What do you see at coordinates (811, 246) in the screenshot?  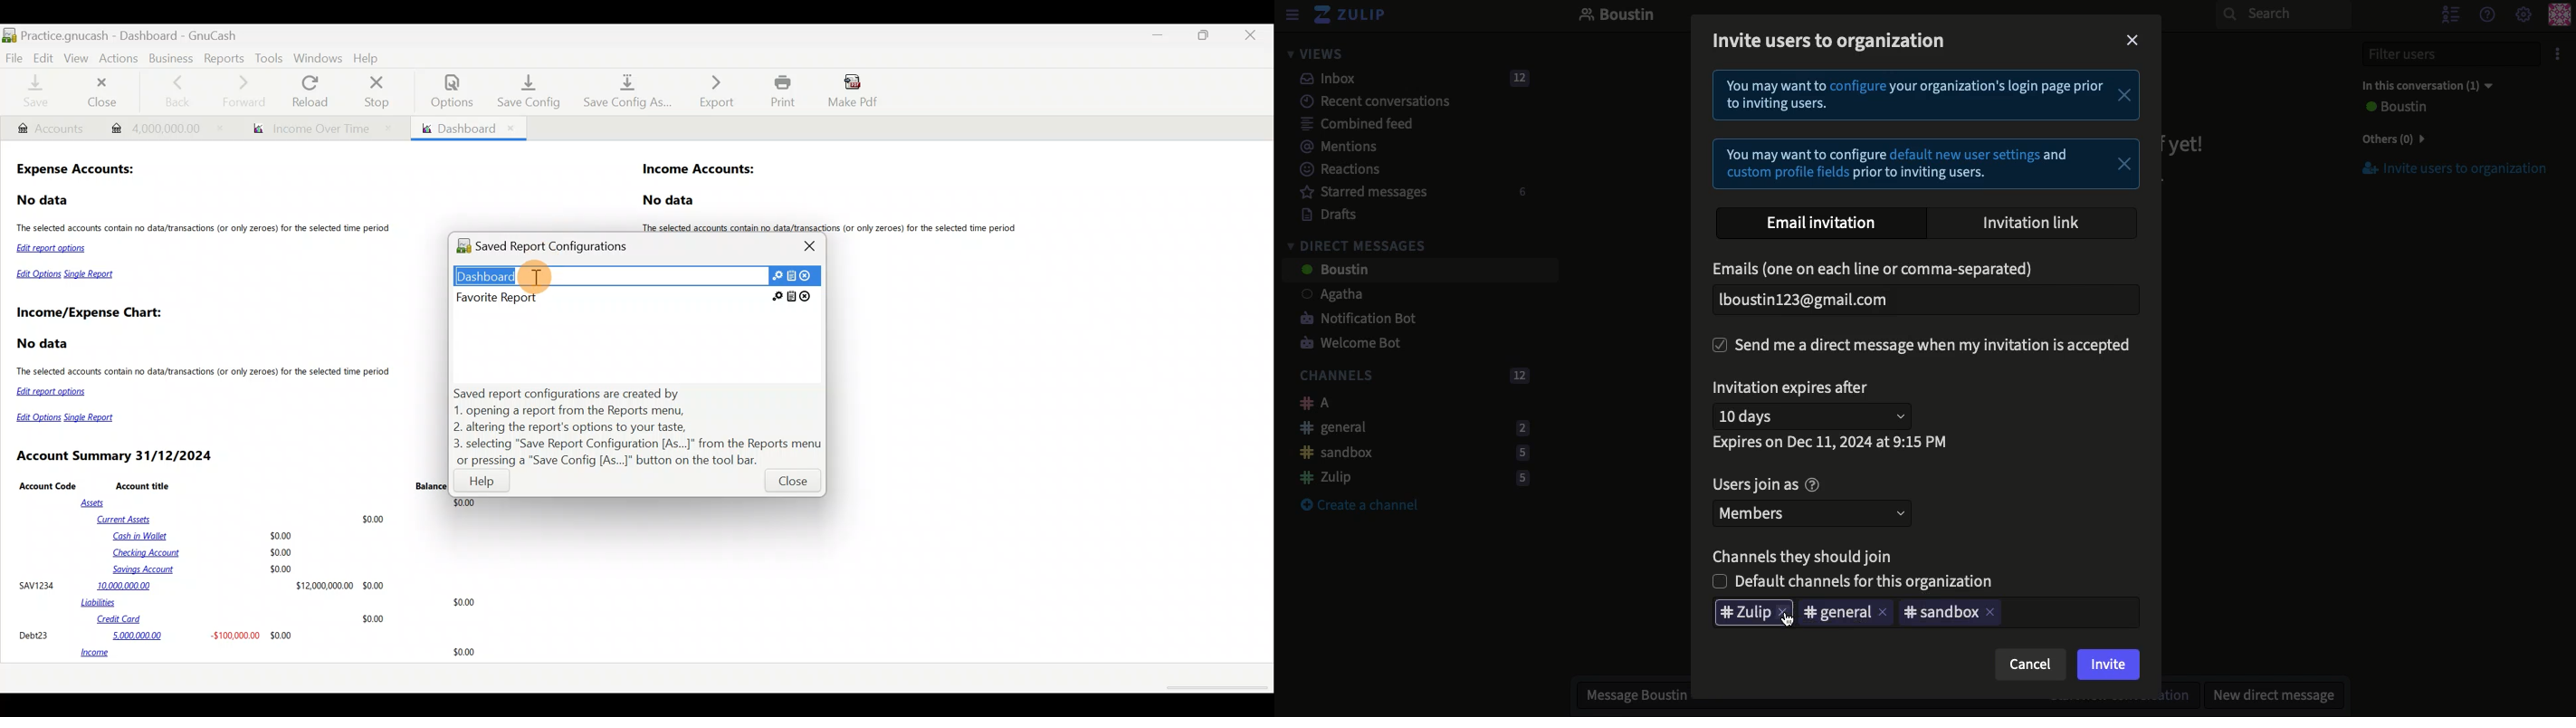 I see `Close` at bounding box center [811, 246].